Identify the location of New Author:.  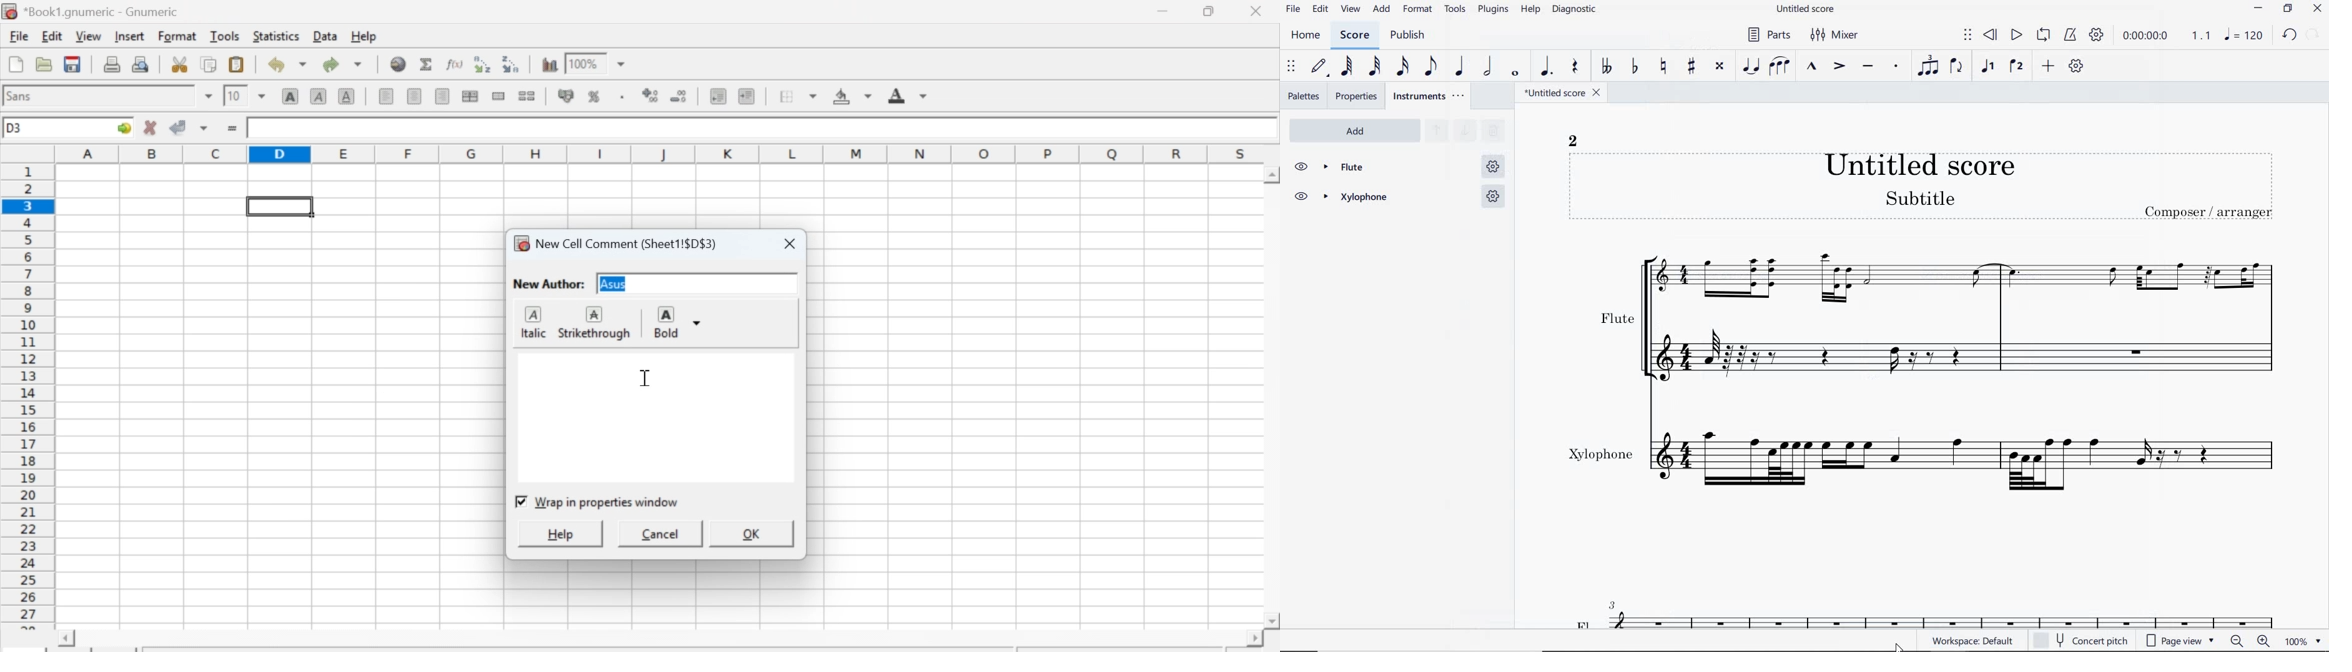
(549, 284).